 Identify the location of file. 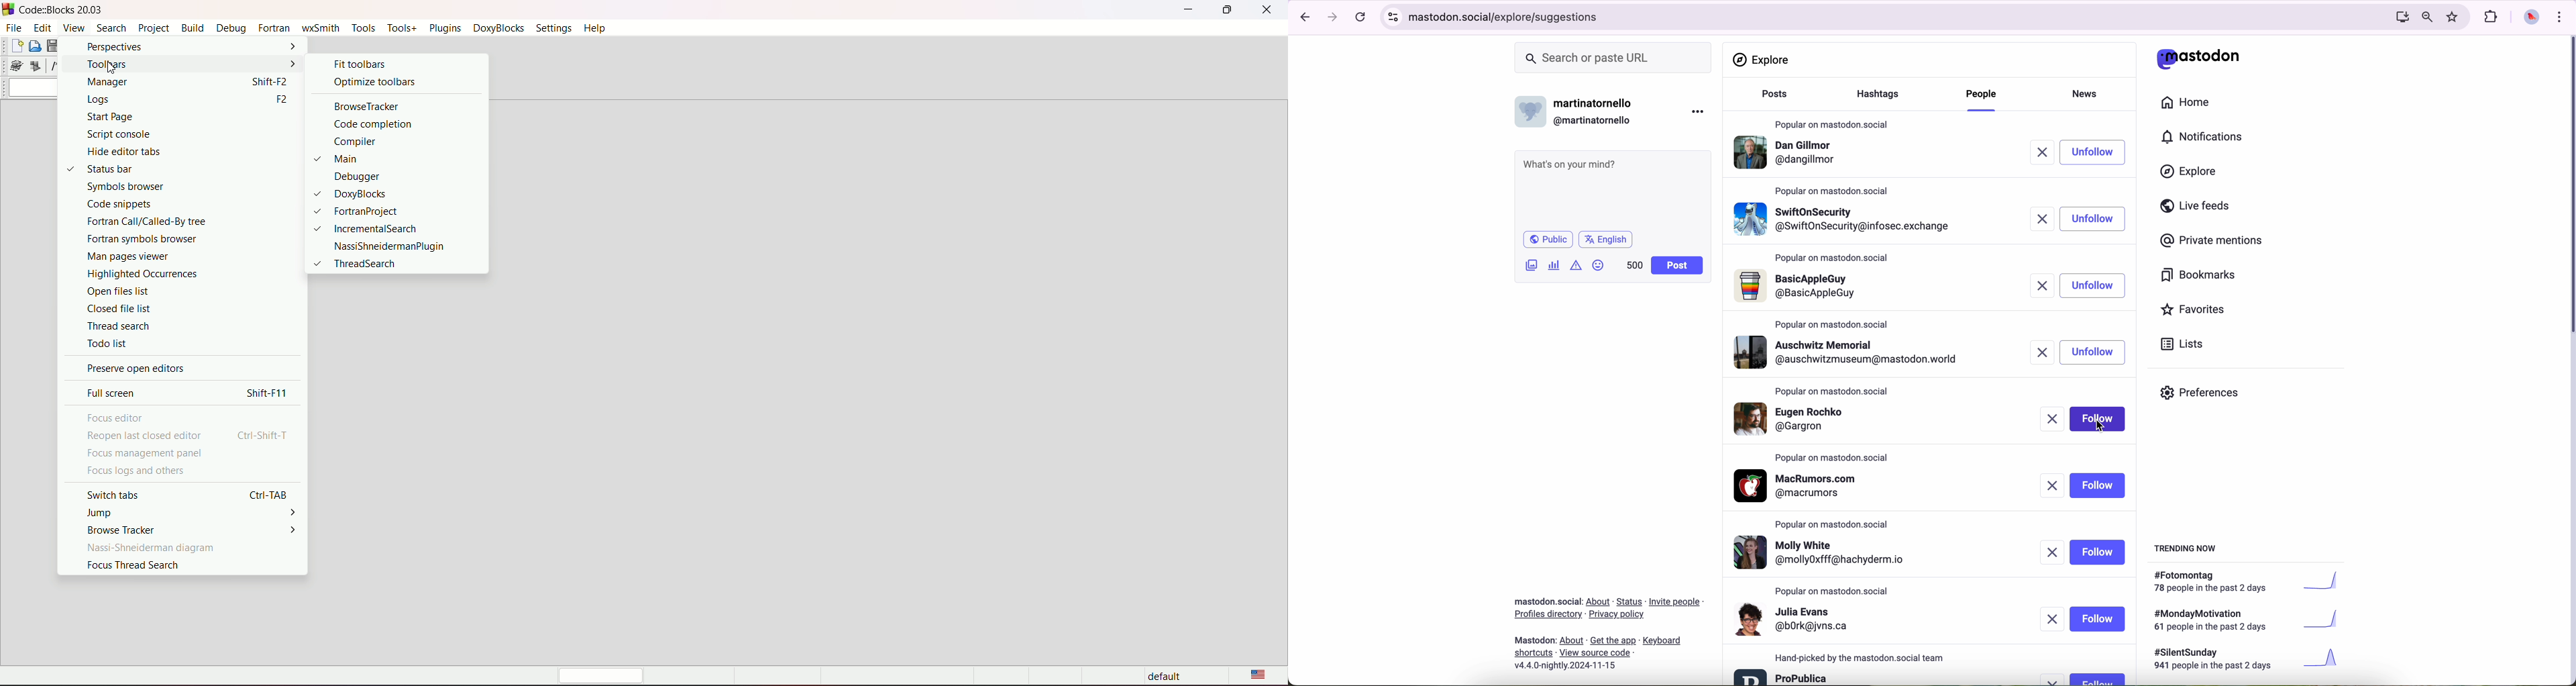
(14, 27).